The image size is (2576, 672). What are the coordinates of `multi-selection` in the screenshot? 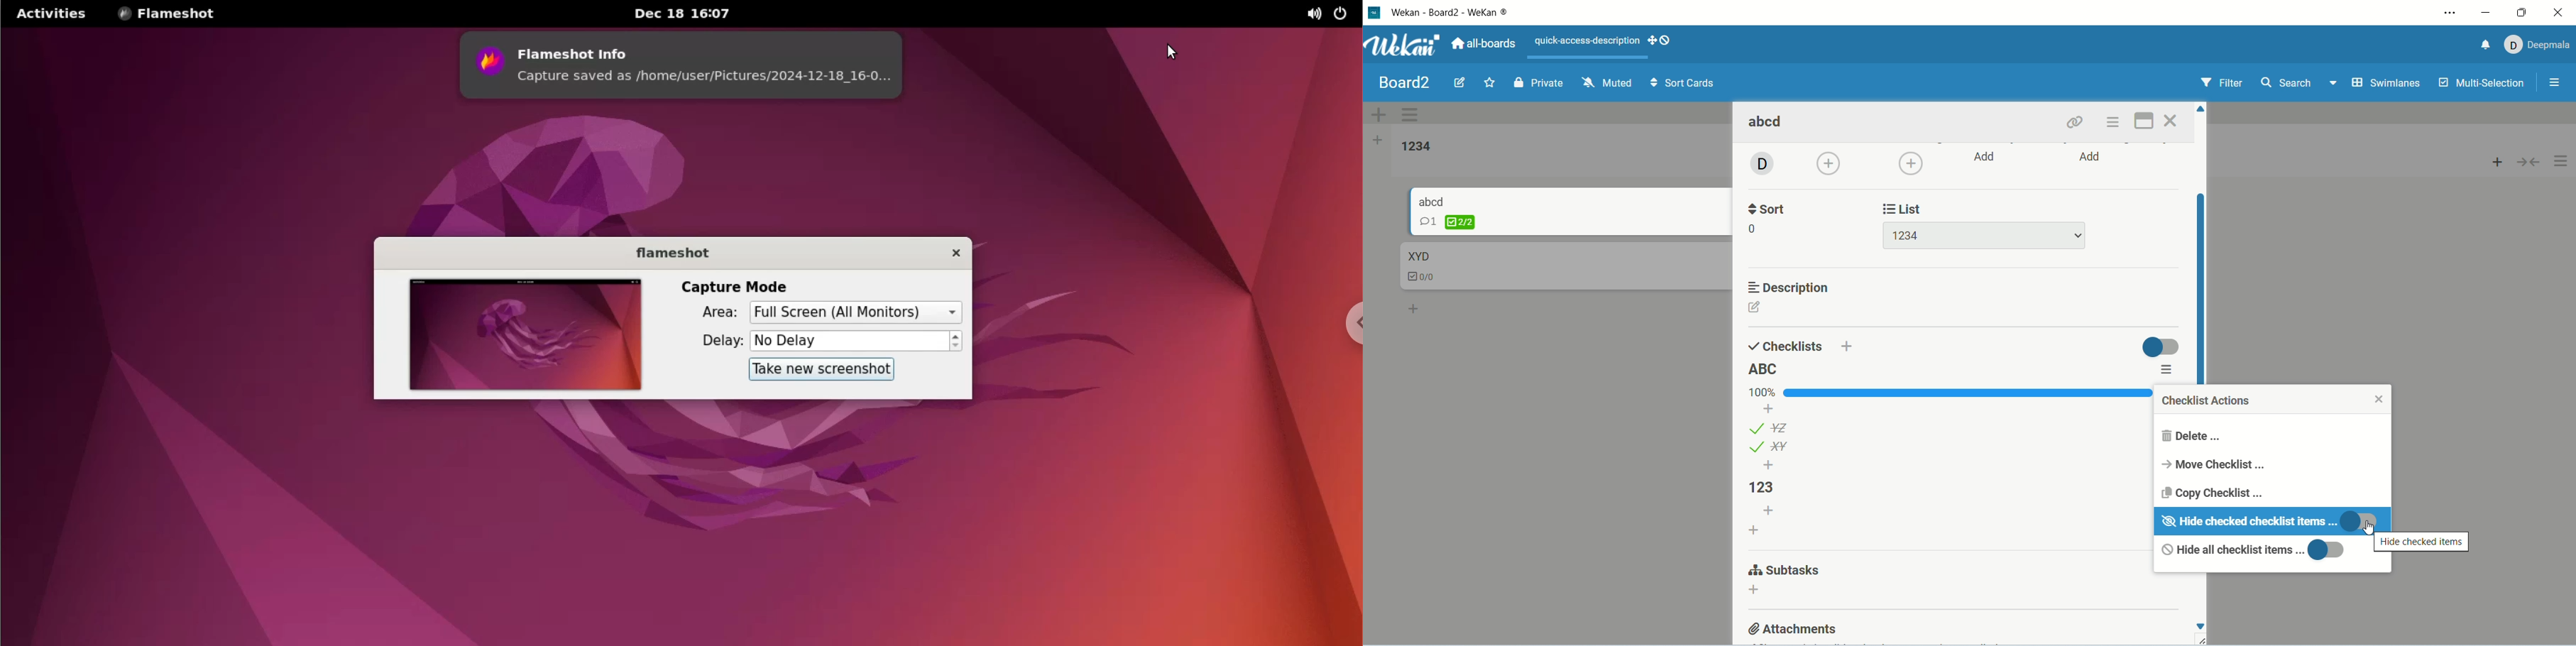 It's located at (2484, 85).